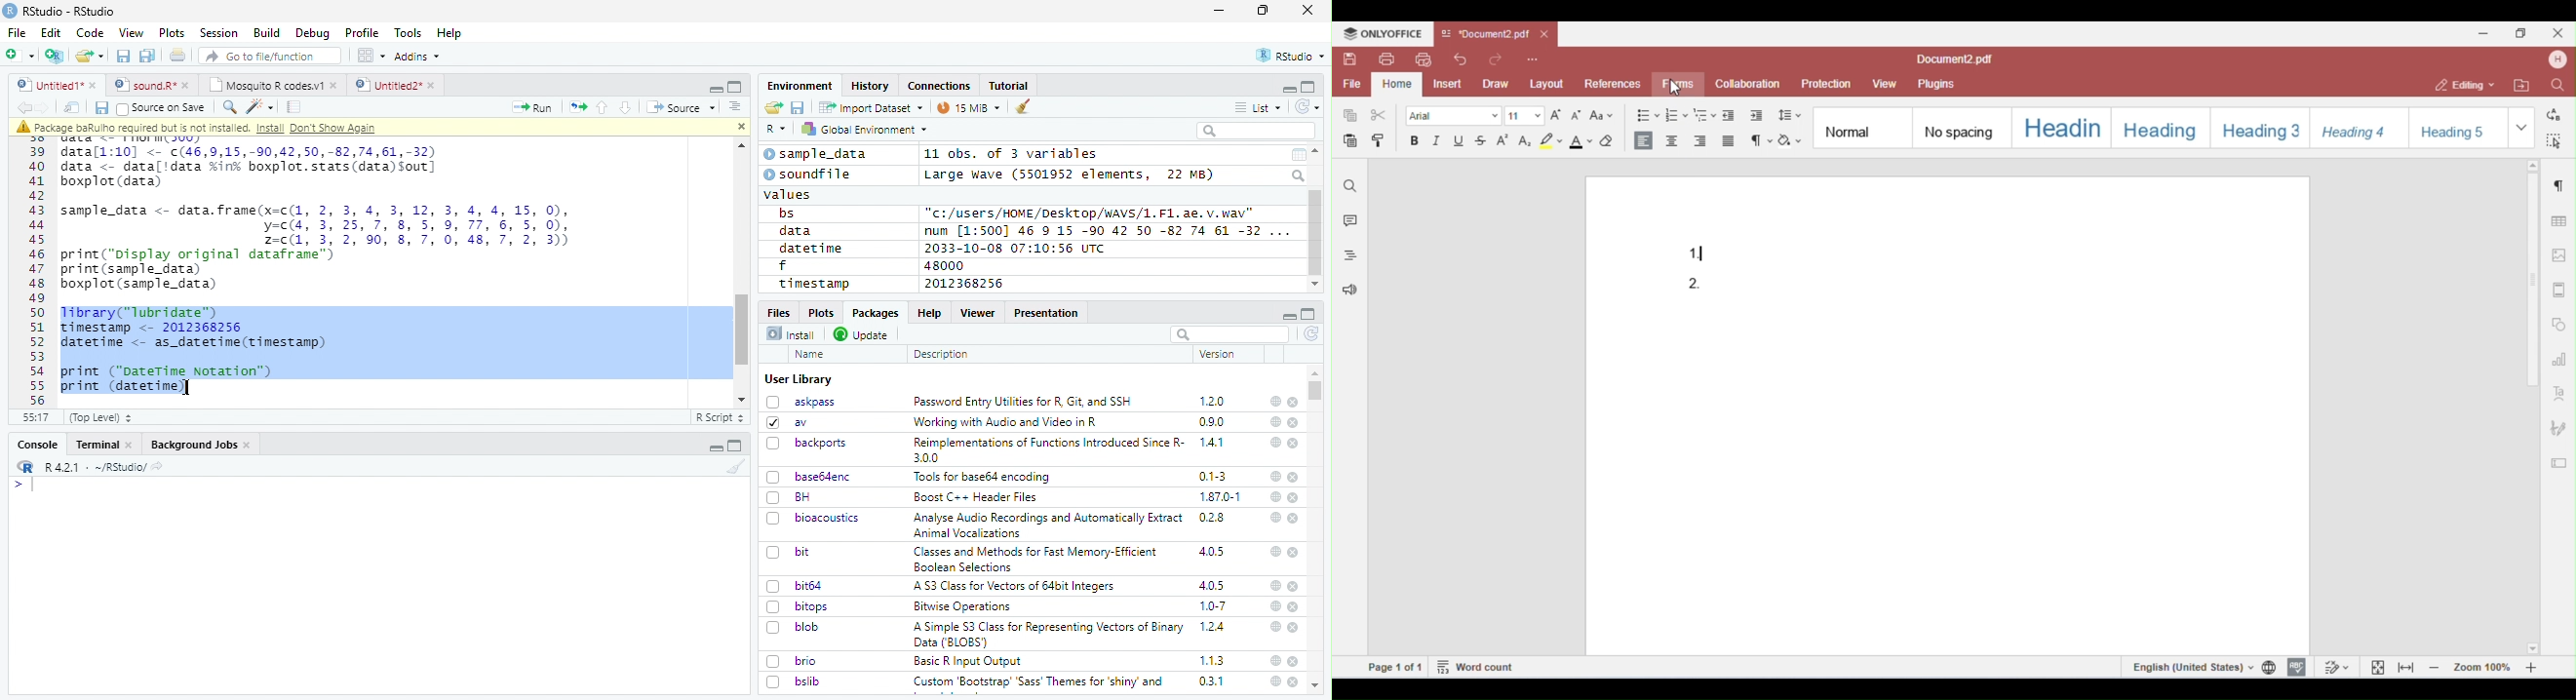 Image resolution: width=2576 pixels, height=700 pixels. I want to click on Numbering line, so click(38, 275).